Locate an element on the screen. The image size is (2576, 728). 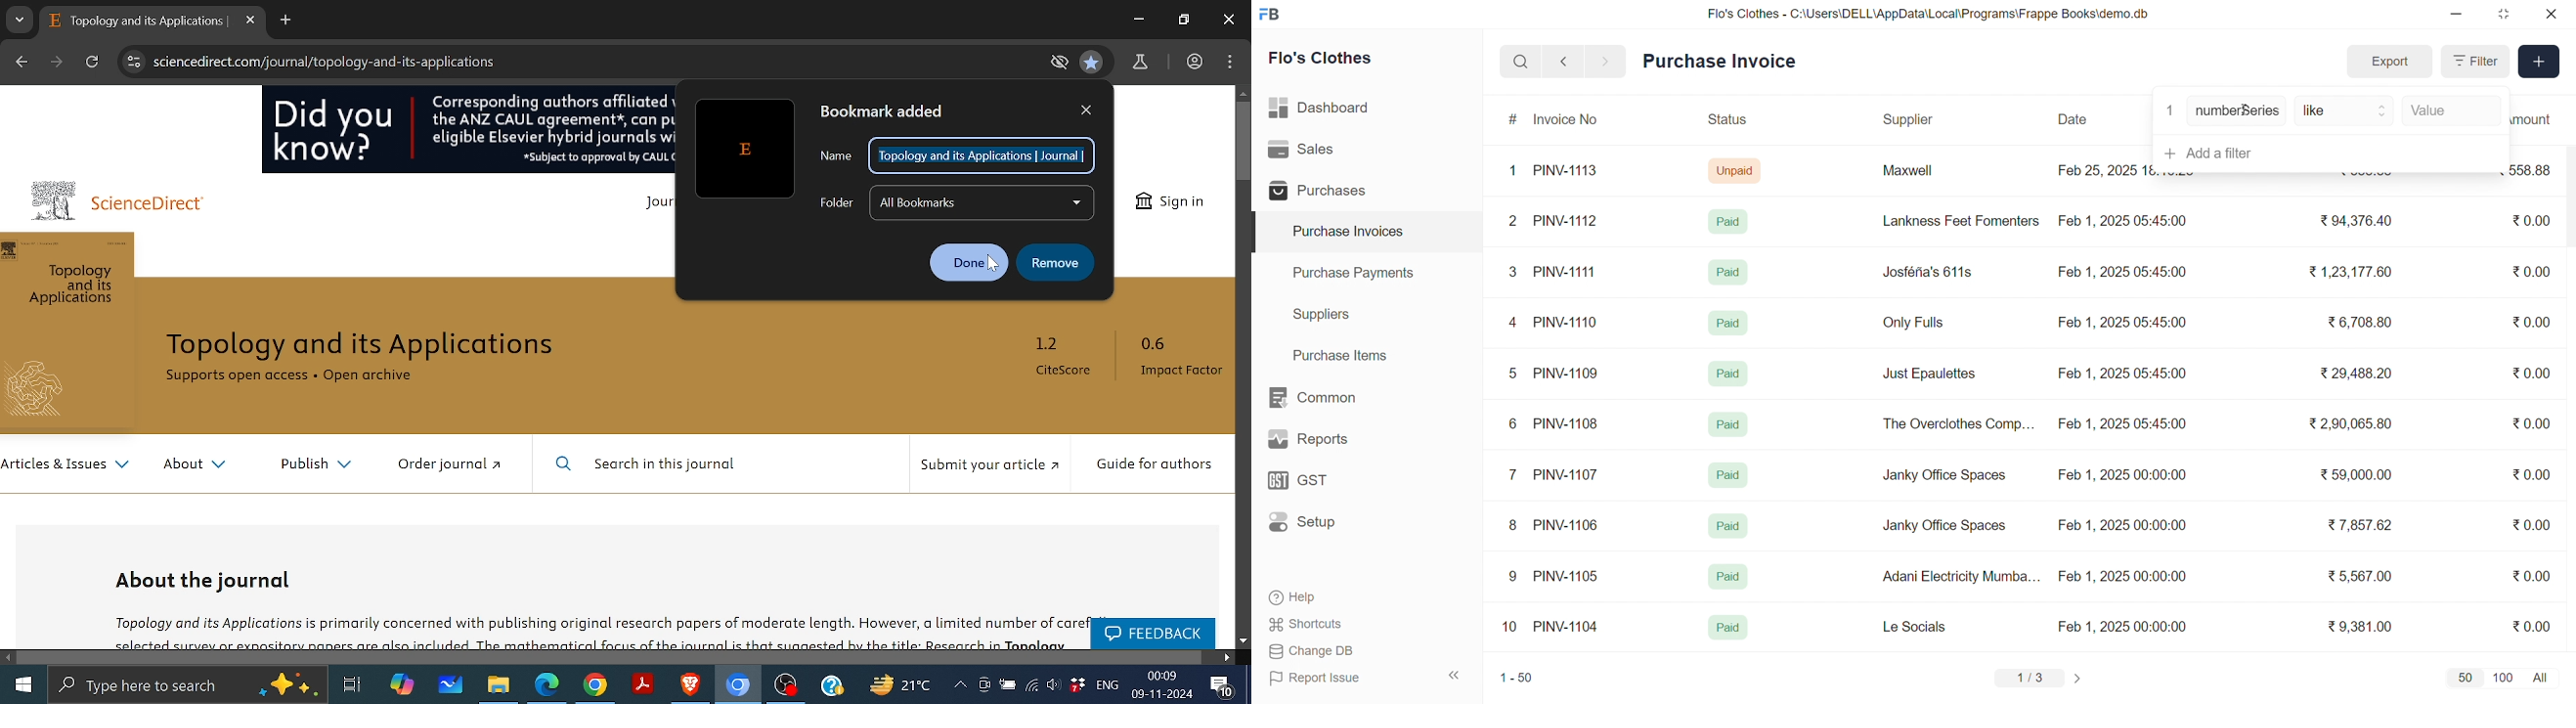
collapse sidebar is located at coordinates (1455, 676).